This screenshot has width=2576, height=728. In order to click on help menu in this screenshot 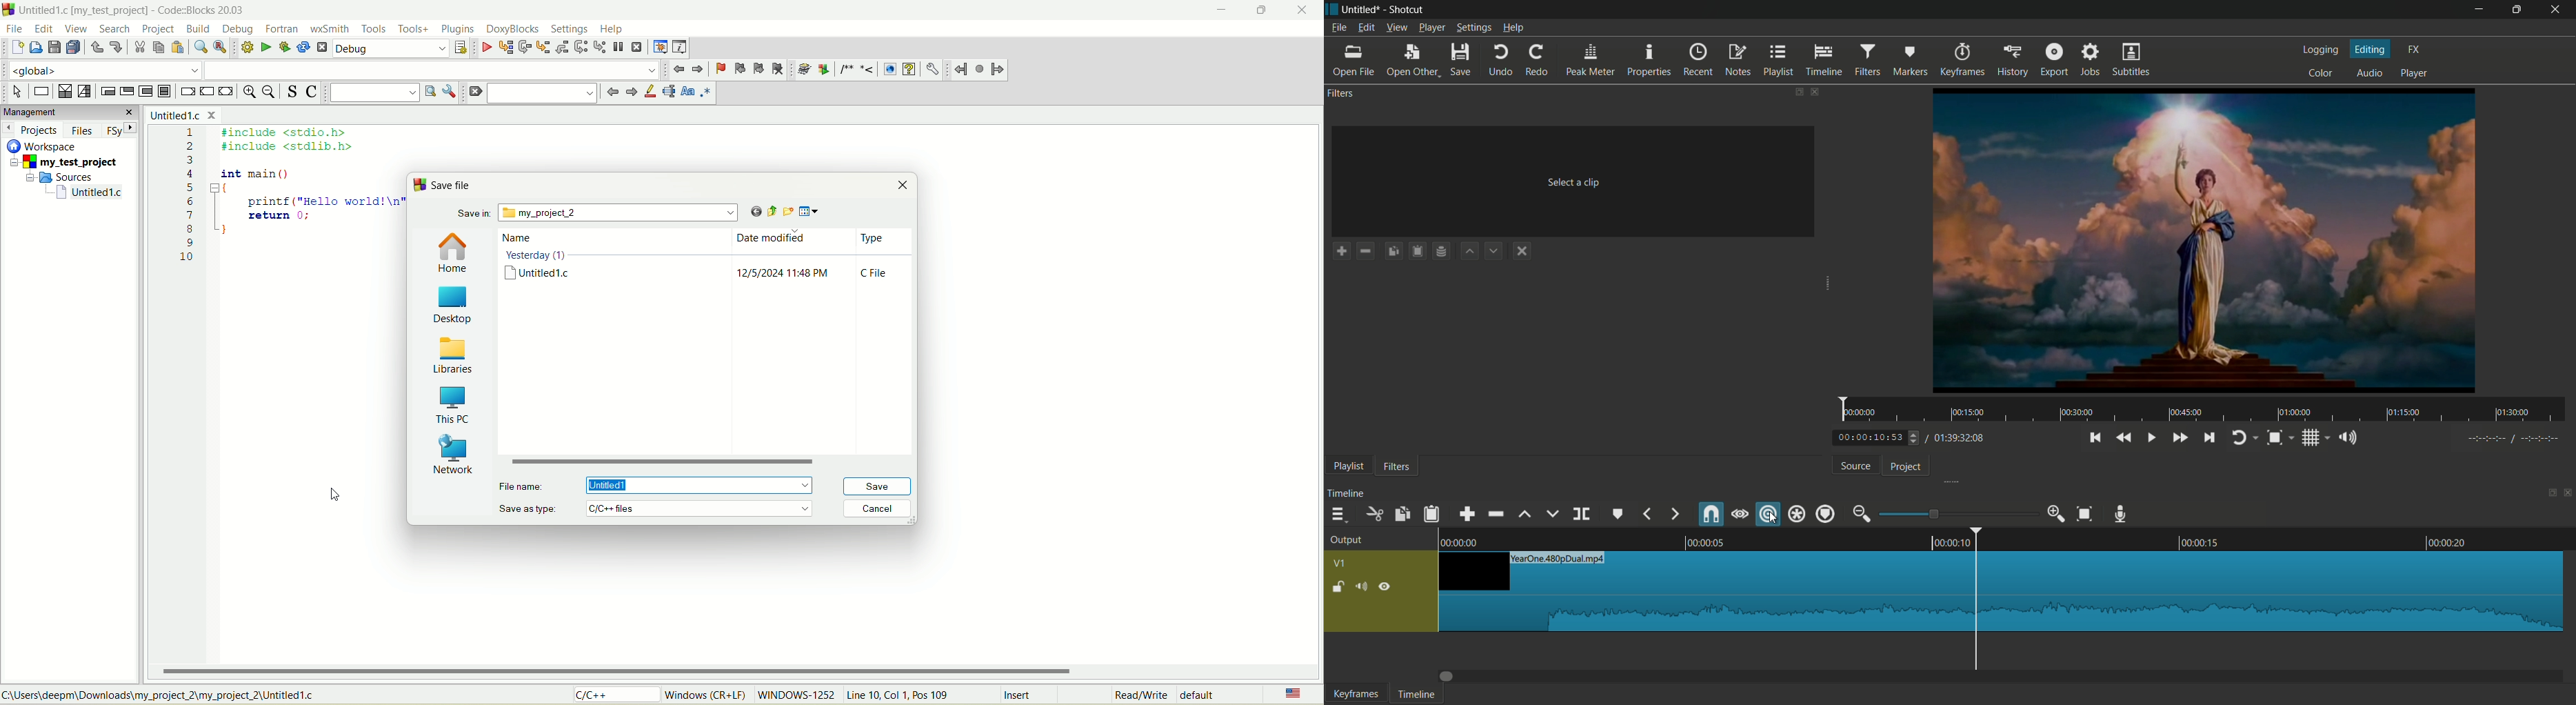, I will do `click(1513, 27)`.